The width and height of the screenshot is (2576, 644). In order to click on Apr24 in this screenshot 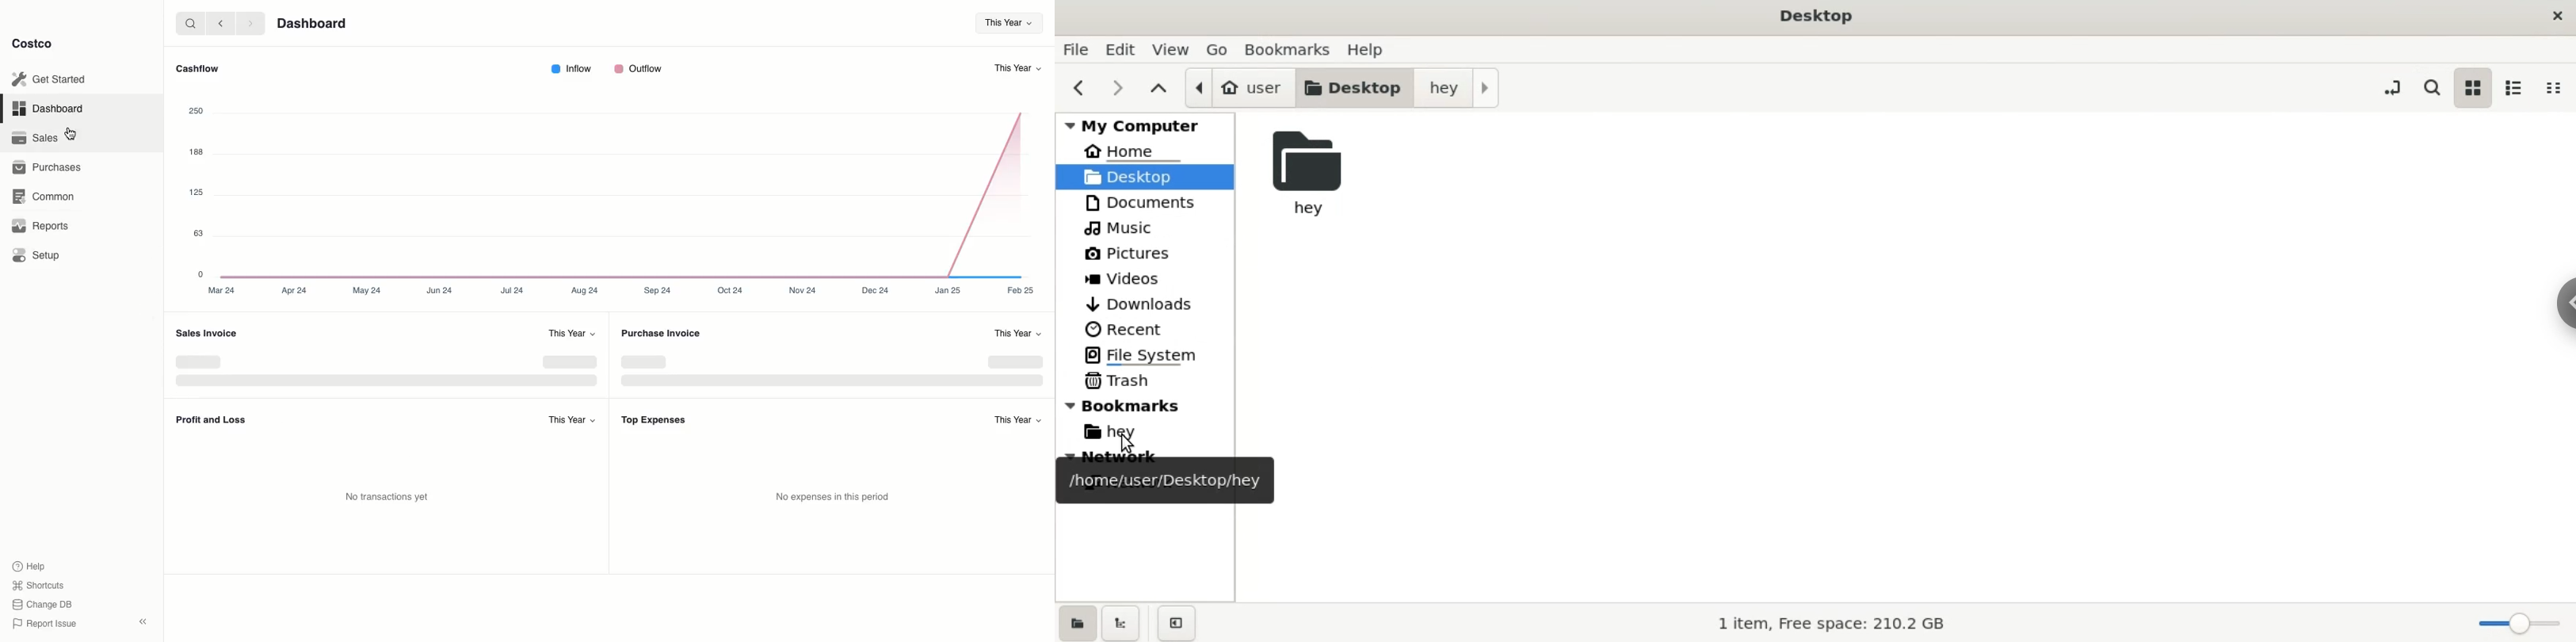, I will do `click(293, 289)`.